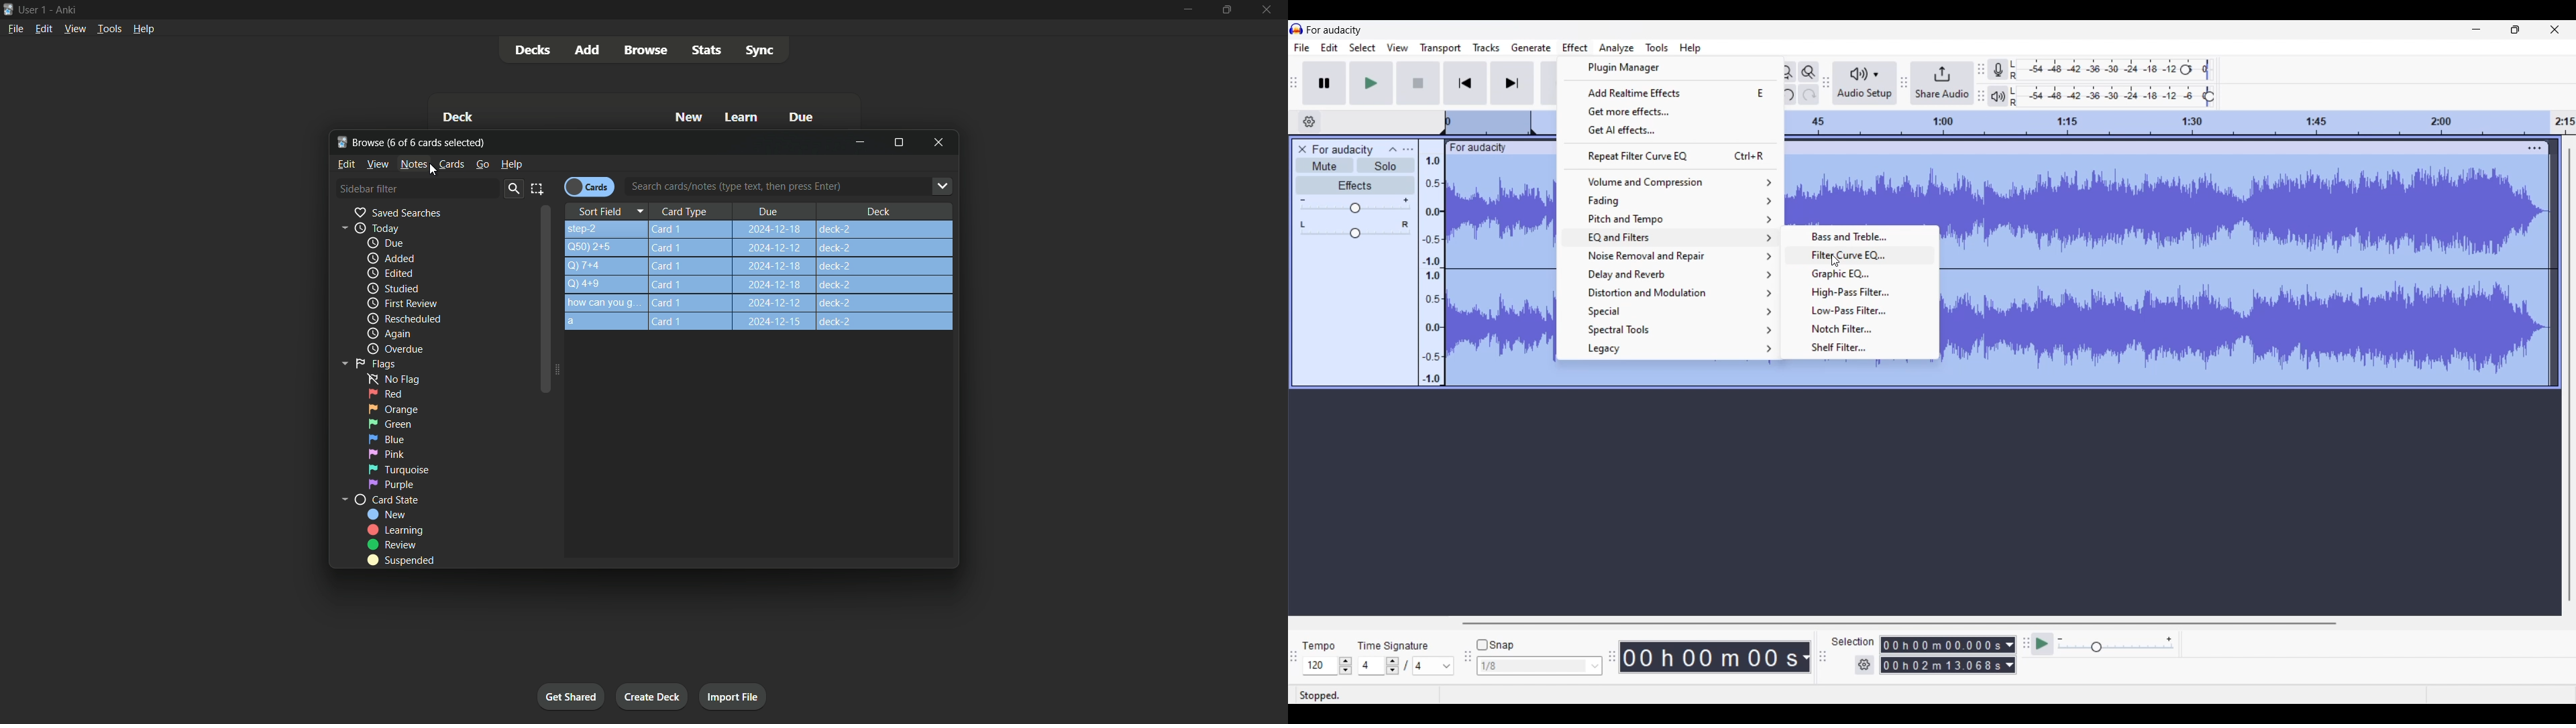 The image size is (2576, 728). What do you see at coordinates (759, 50) in the screenshot?
I see `Sync` at bounding box center [759, 50].